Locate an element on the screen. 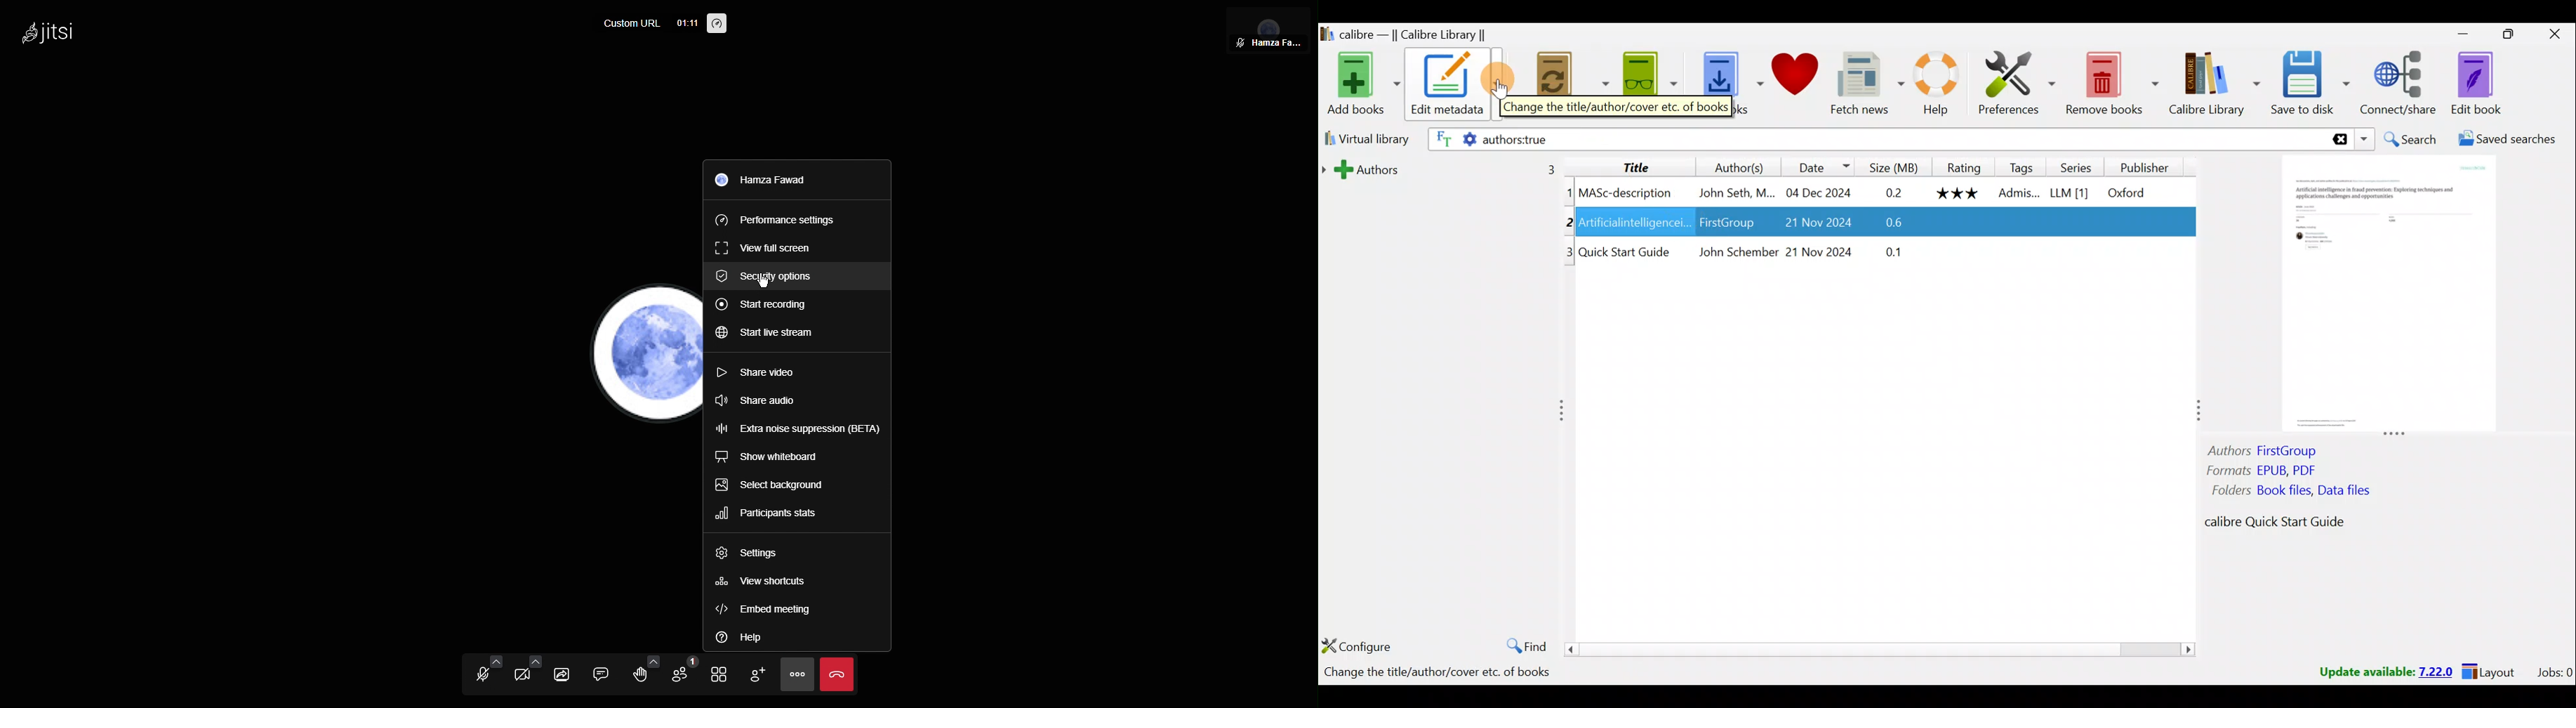 This screenshot has width=2576, height=728. Book 3 is located at coordinates (1882, 254).